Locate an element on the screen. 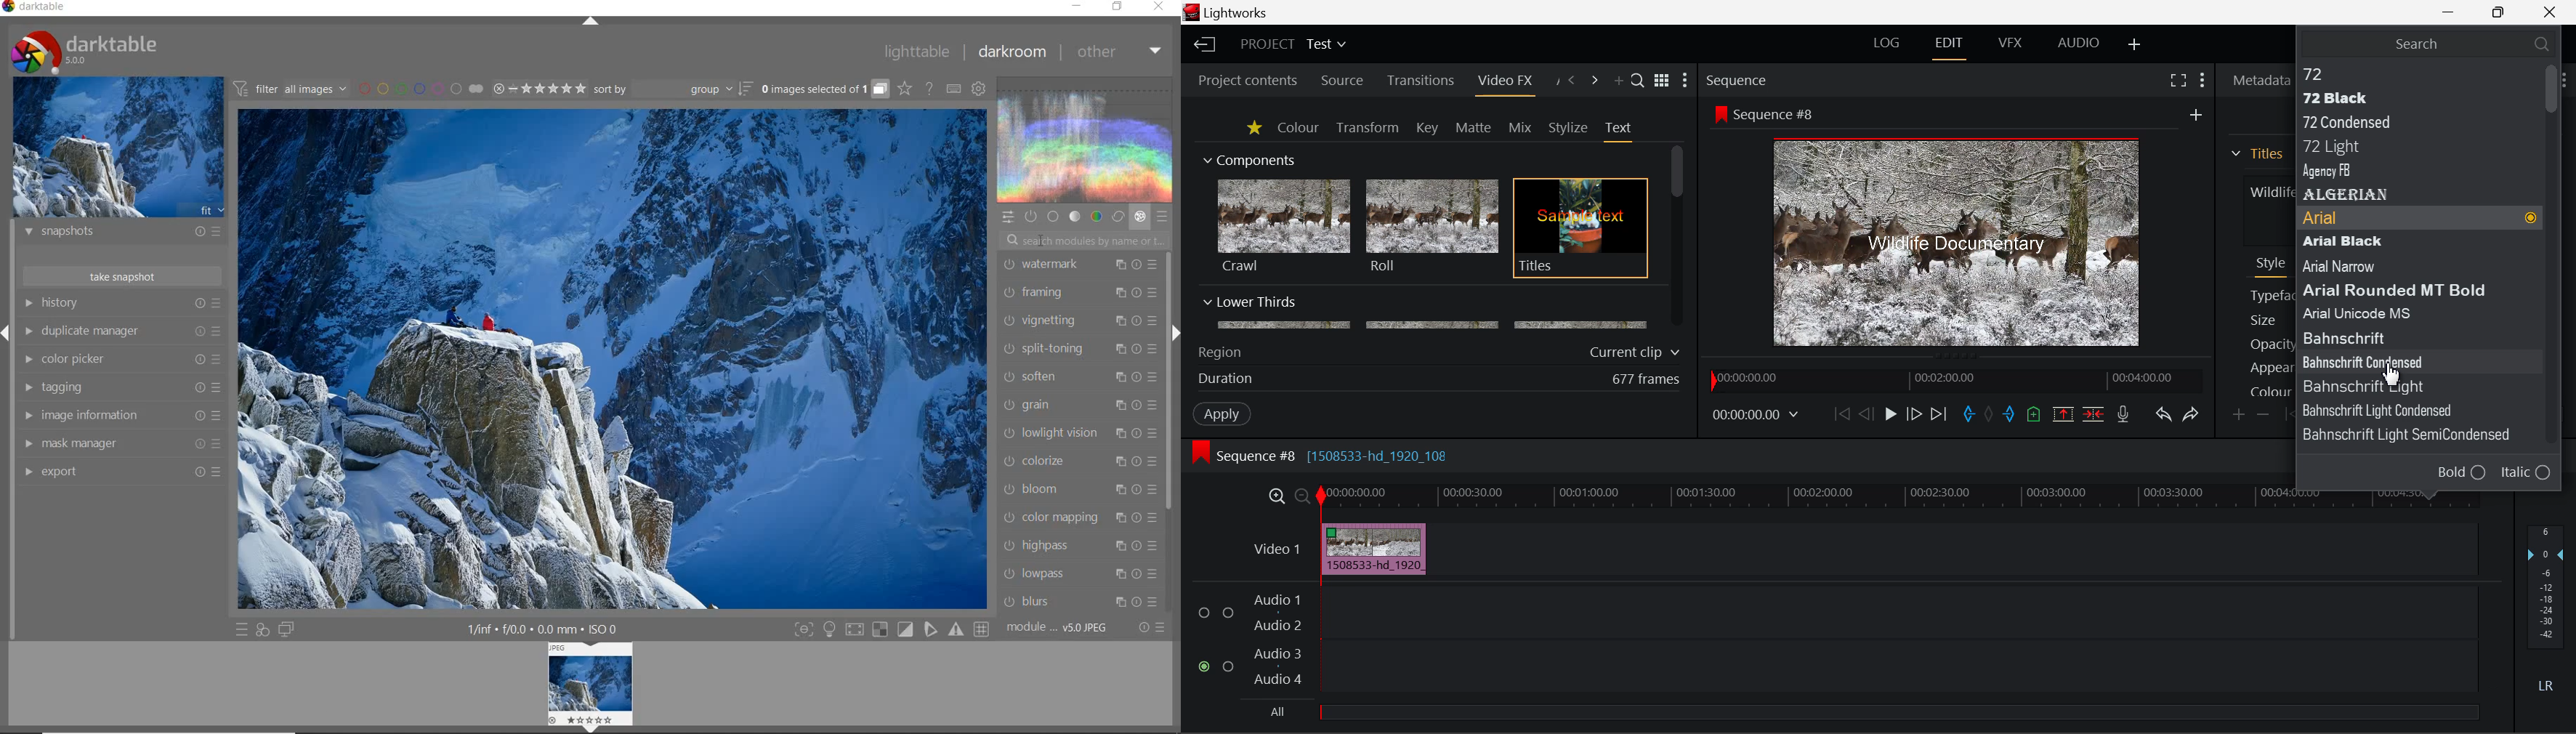 Image resolution: width=2576 pixels, height=756 pixels. bloom is located at coordinates (1078, 488).